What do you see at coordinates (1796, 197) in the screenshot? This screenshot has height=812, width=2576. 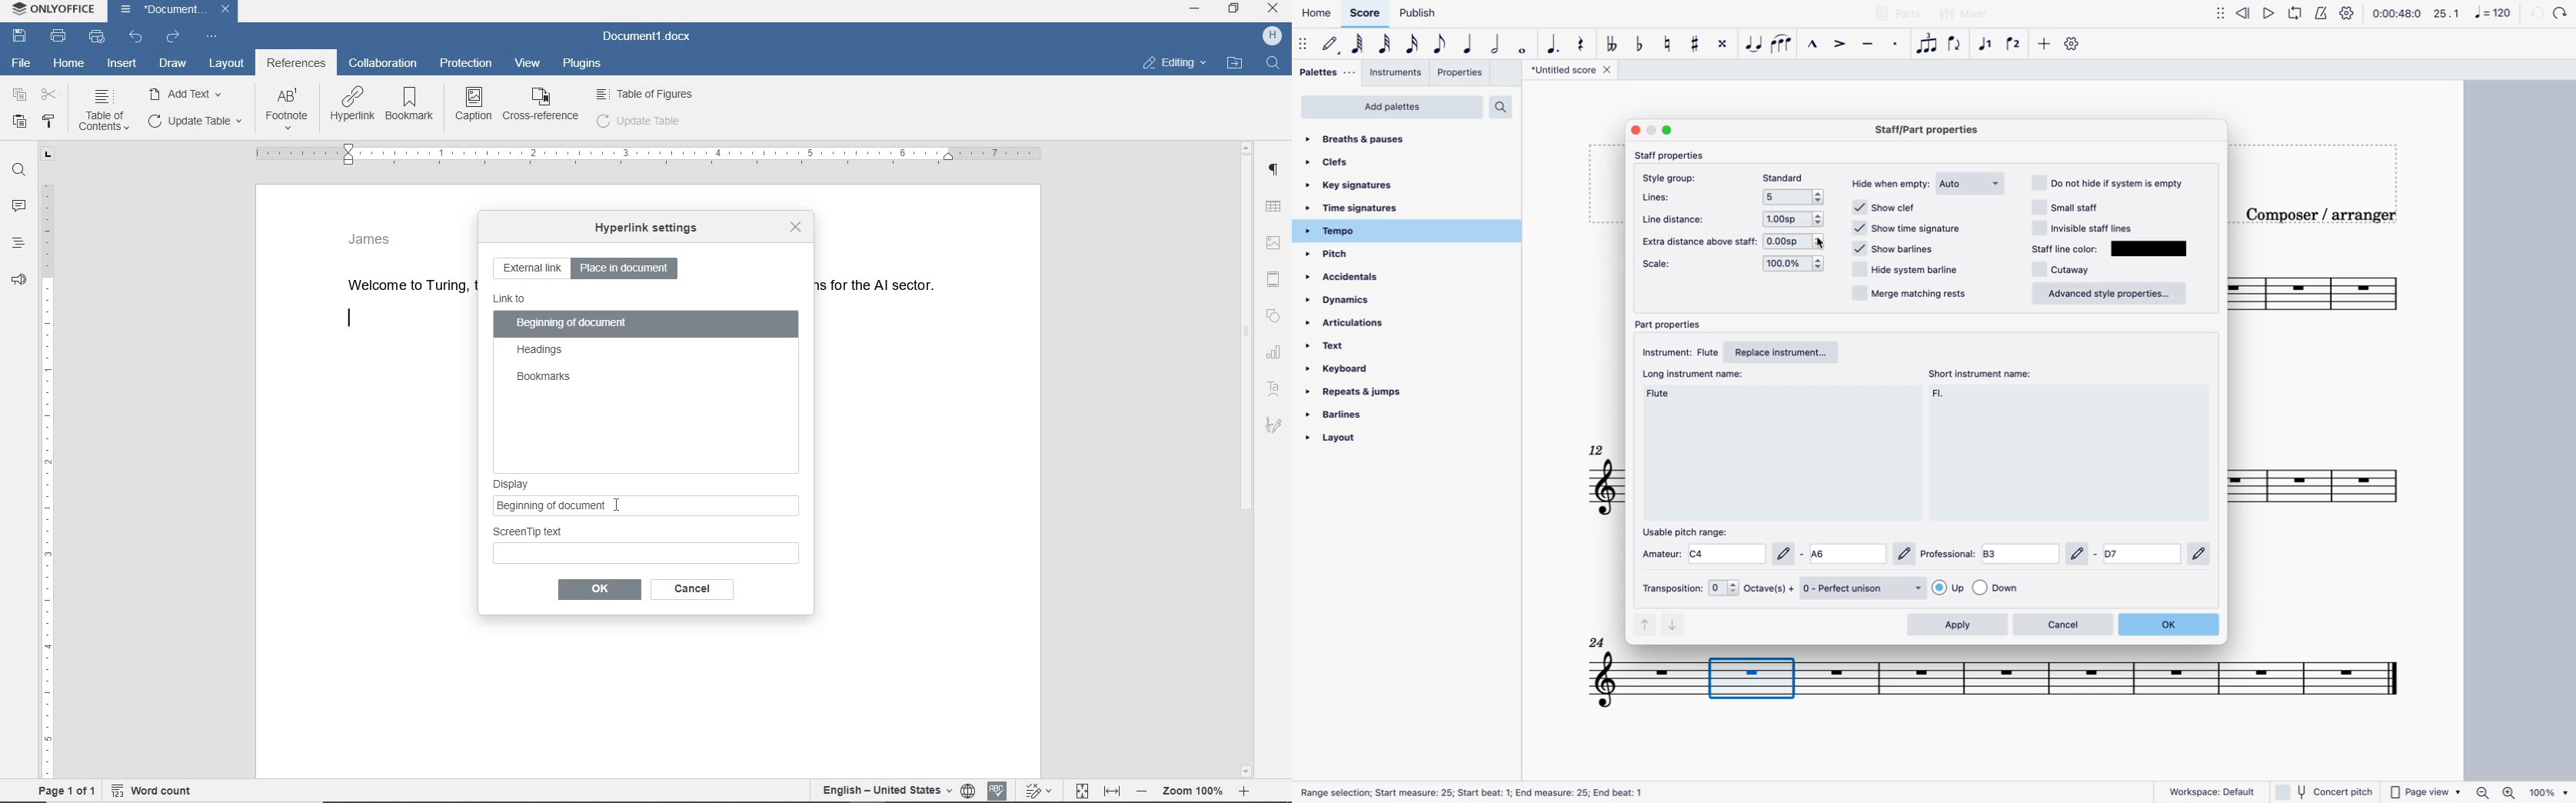 I see `options` at bounding box center [1796, 197].